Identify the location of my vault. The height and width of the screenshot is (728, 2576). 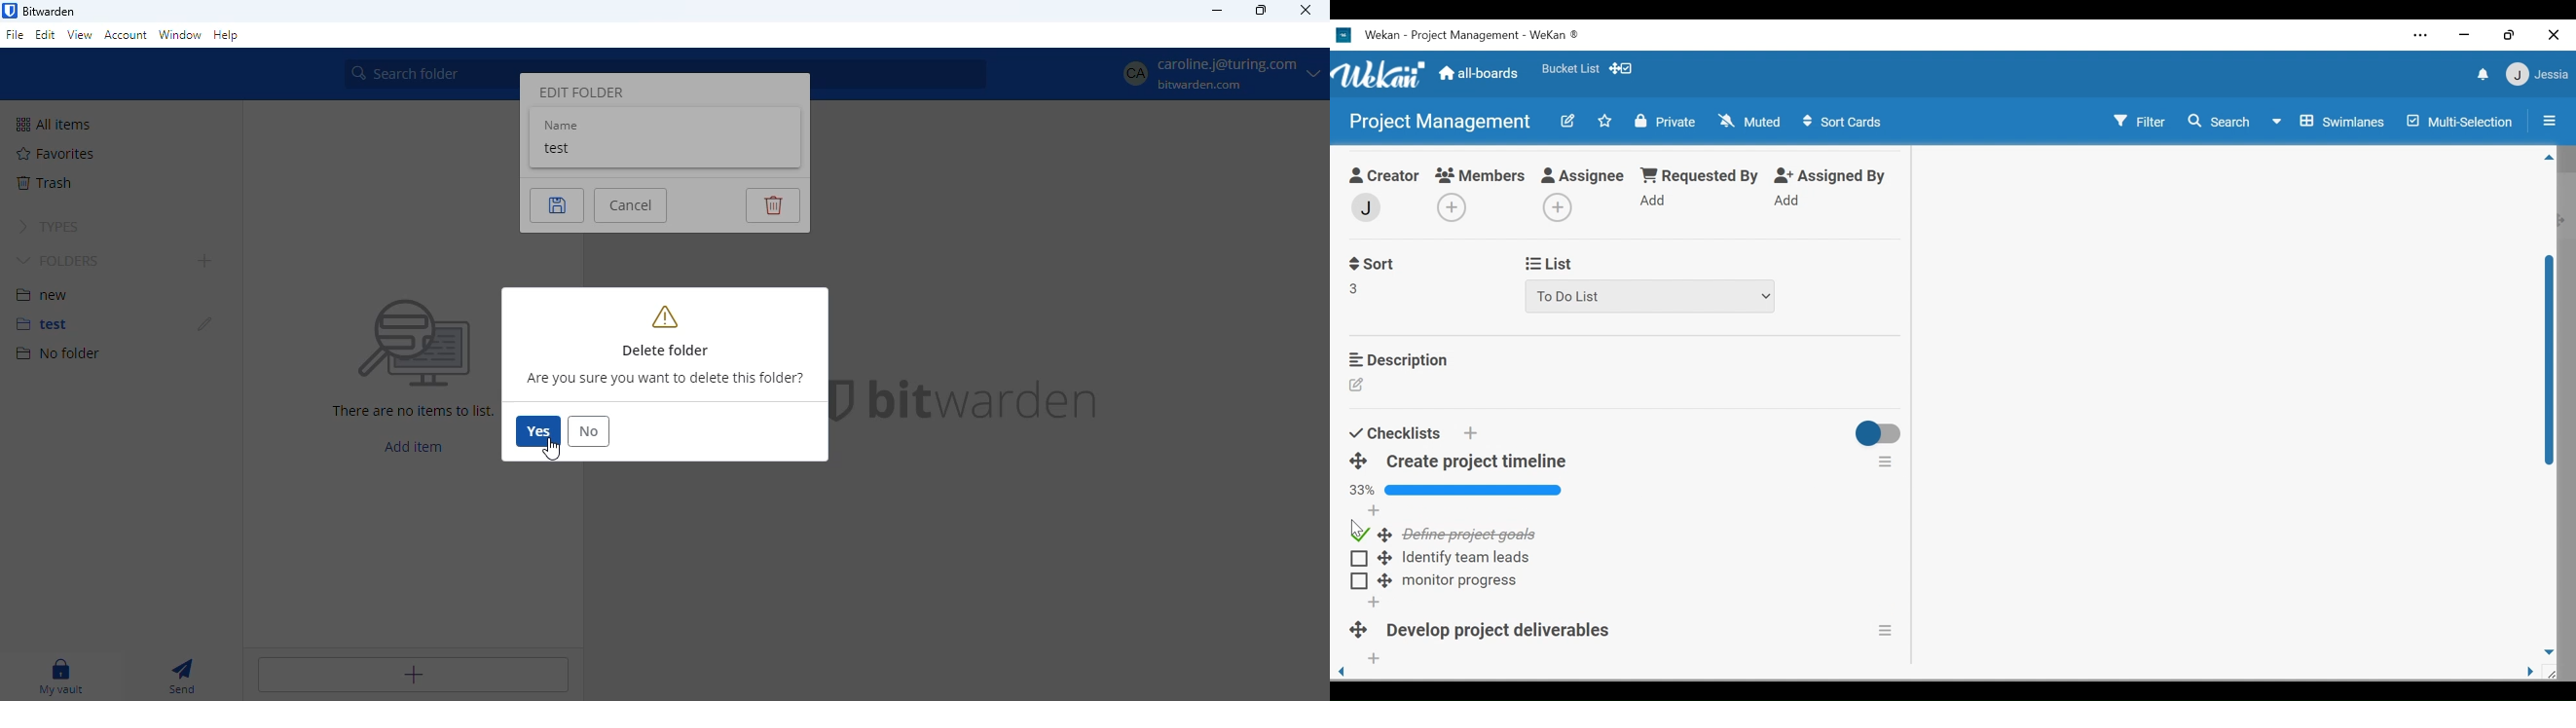
(61, 677).